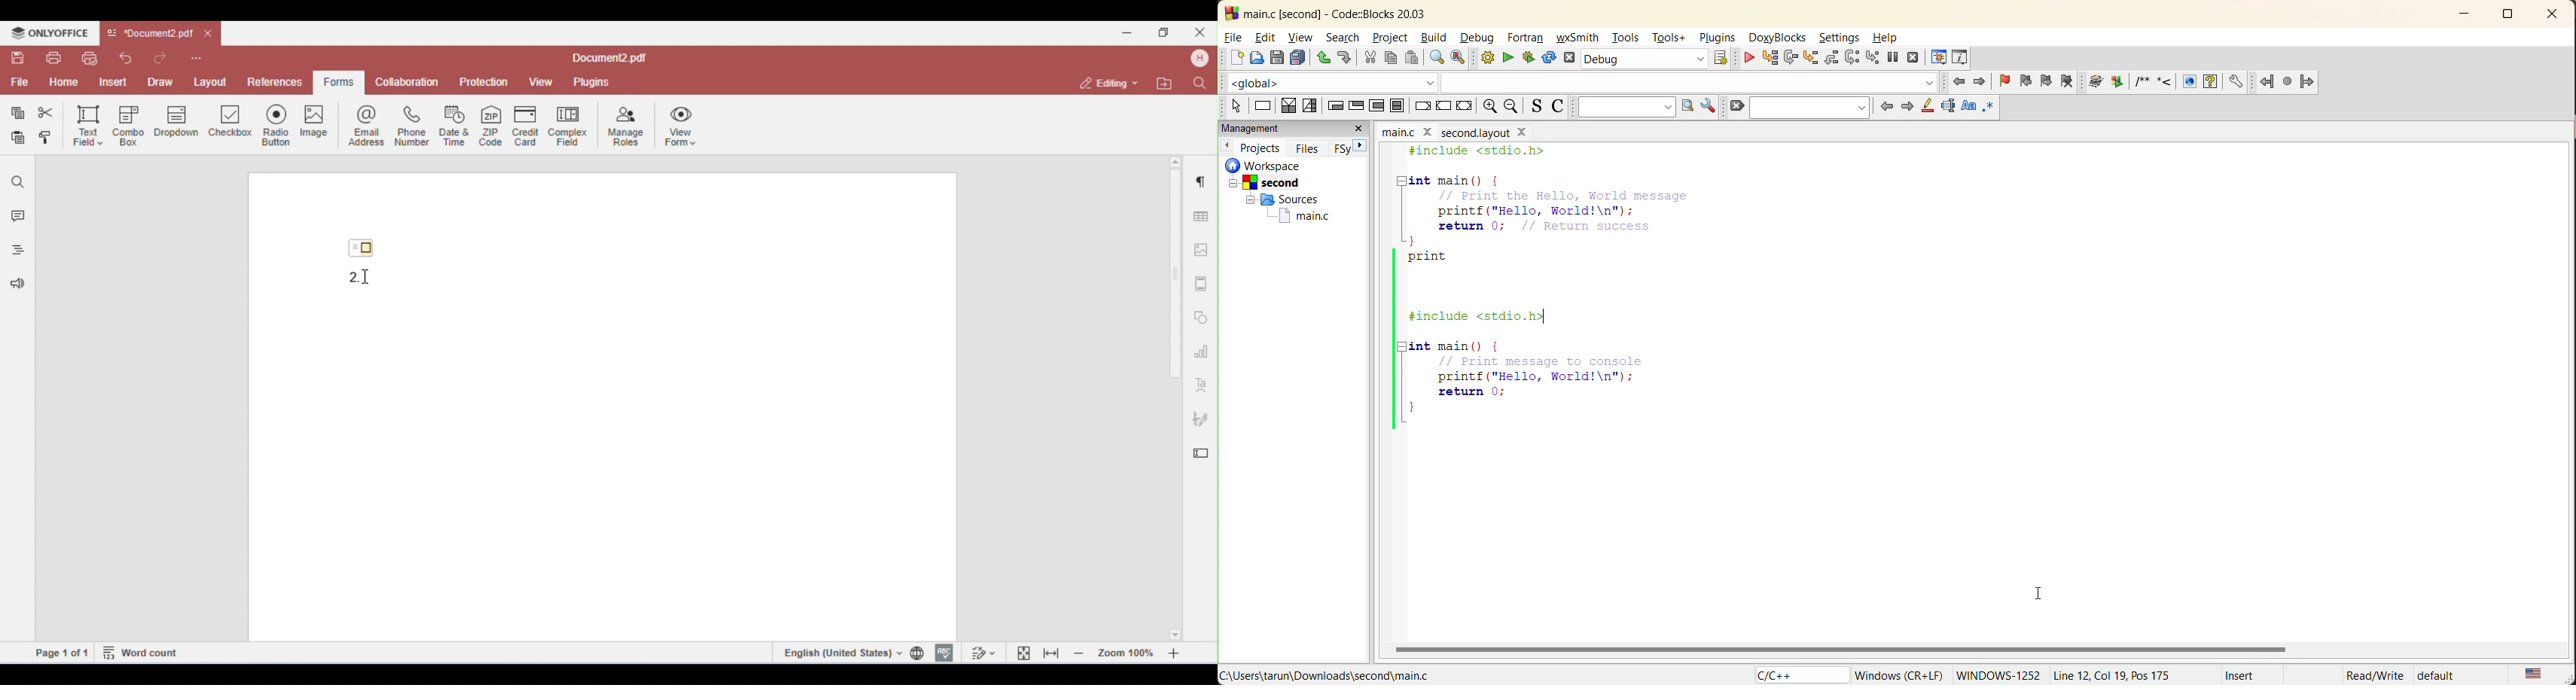 This screenshot has height=700, width=2576. What do you see at coordinates (1790, 59) in the screenshot?
I see `next line` at bounding box center [1790, 59].